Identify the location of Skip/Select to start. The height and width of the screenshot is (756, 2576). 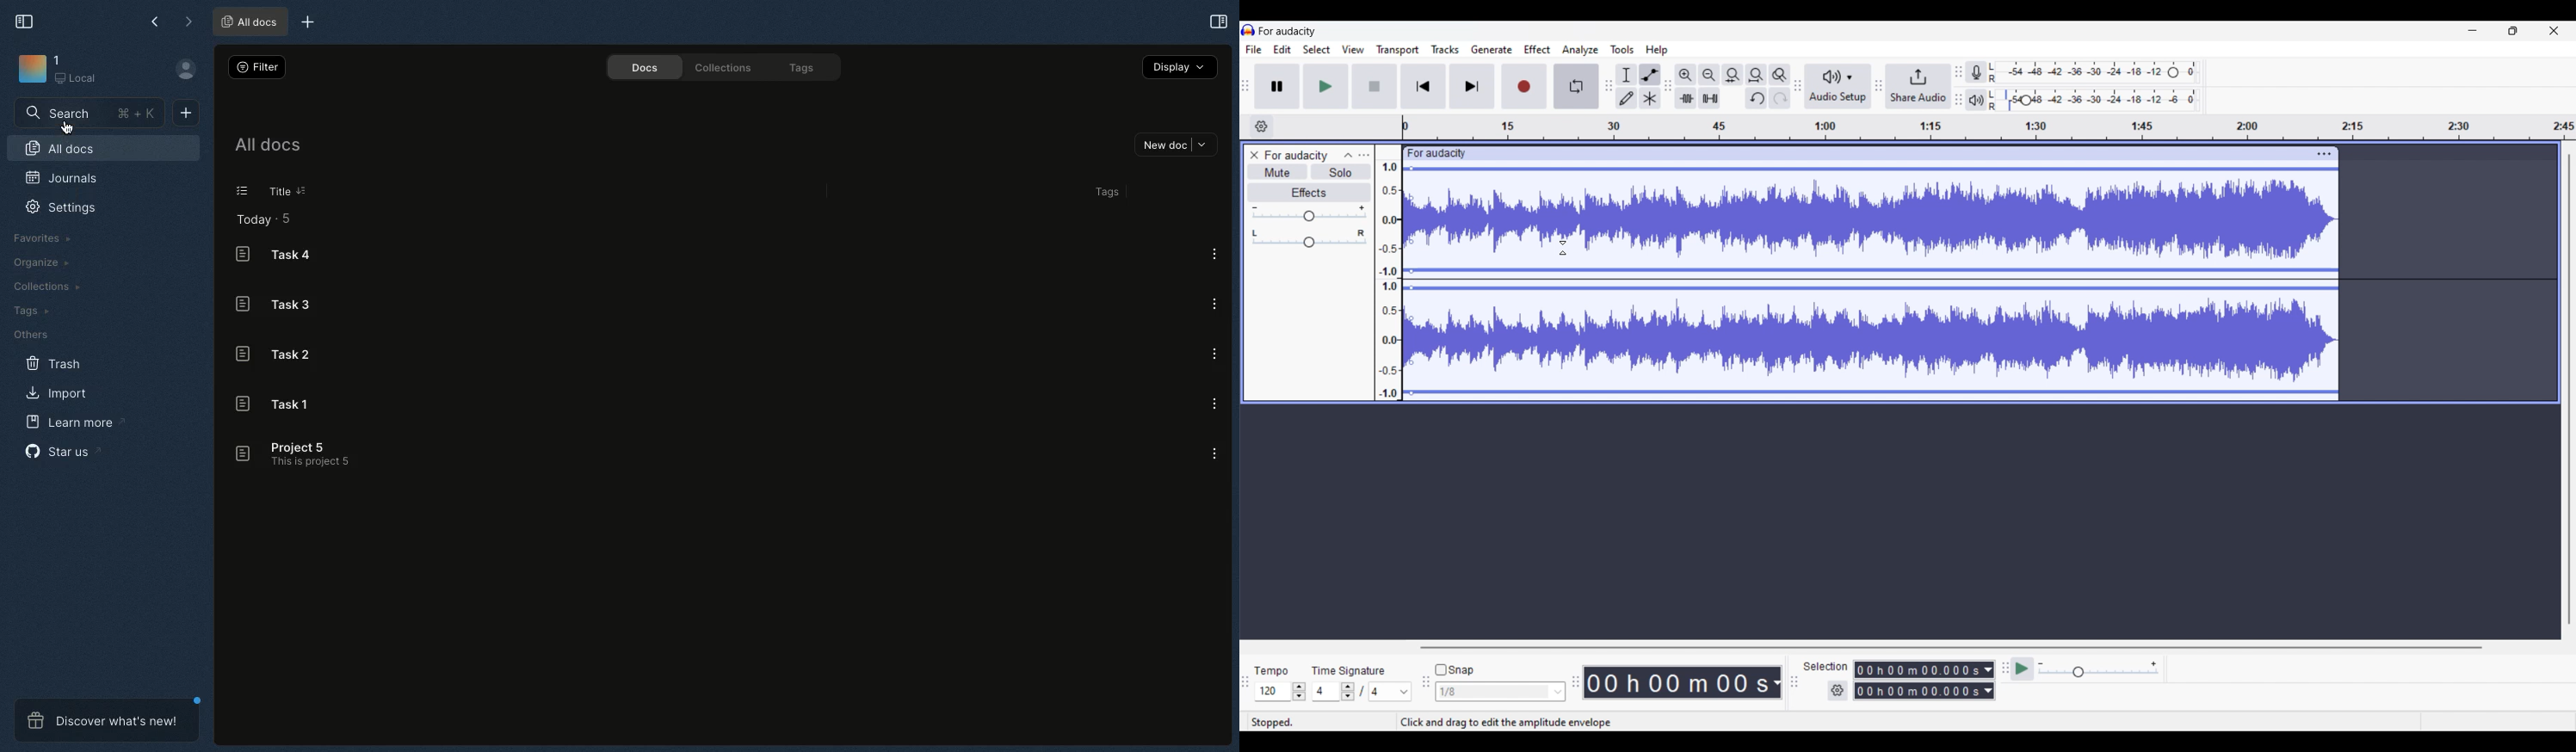
(1423, 86).